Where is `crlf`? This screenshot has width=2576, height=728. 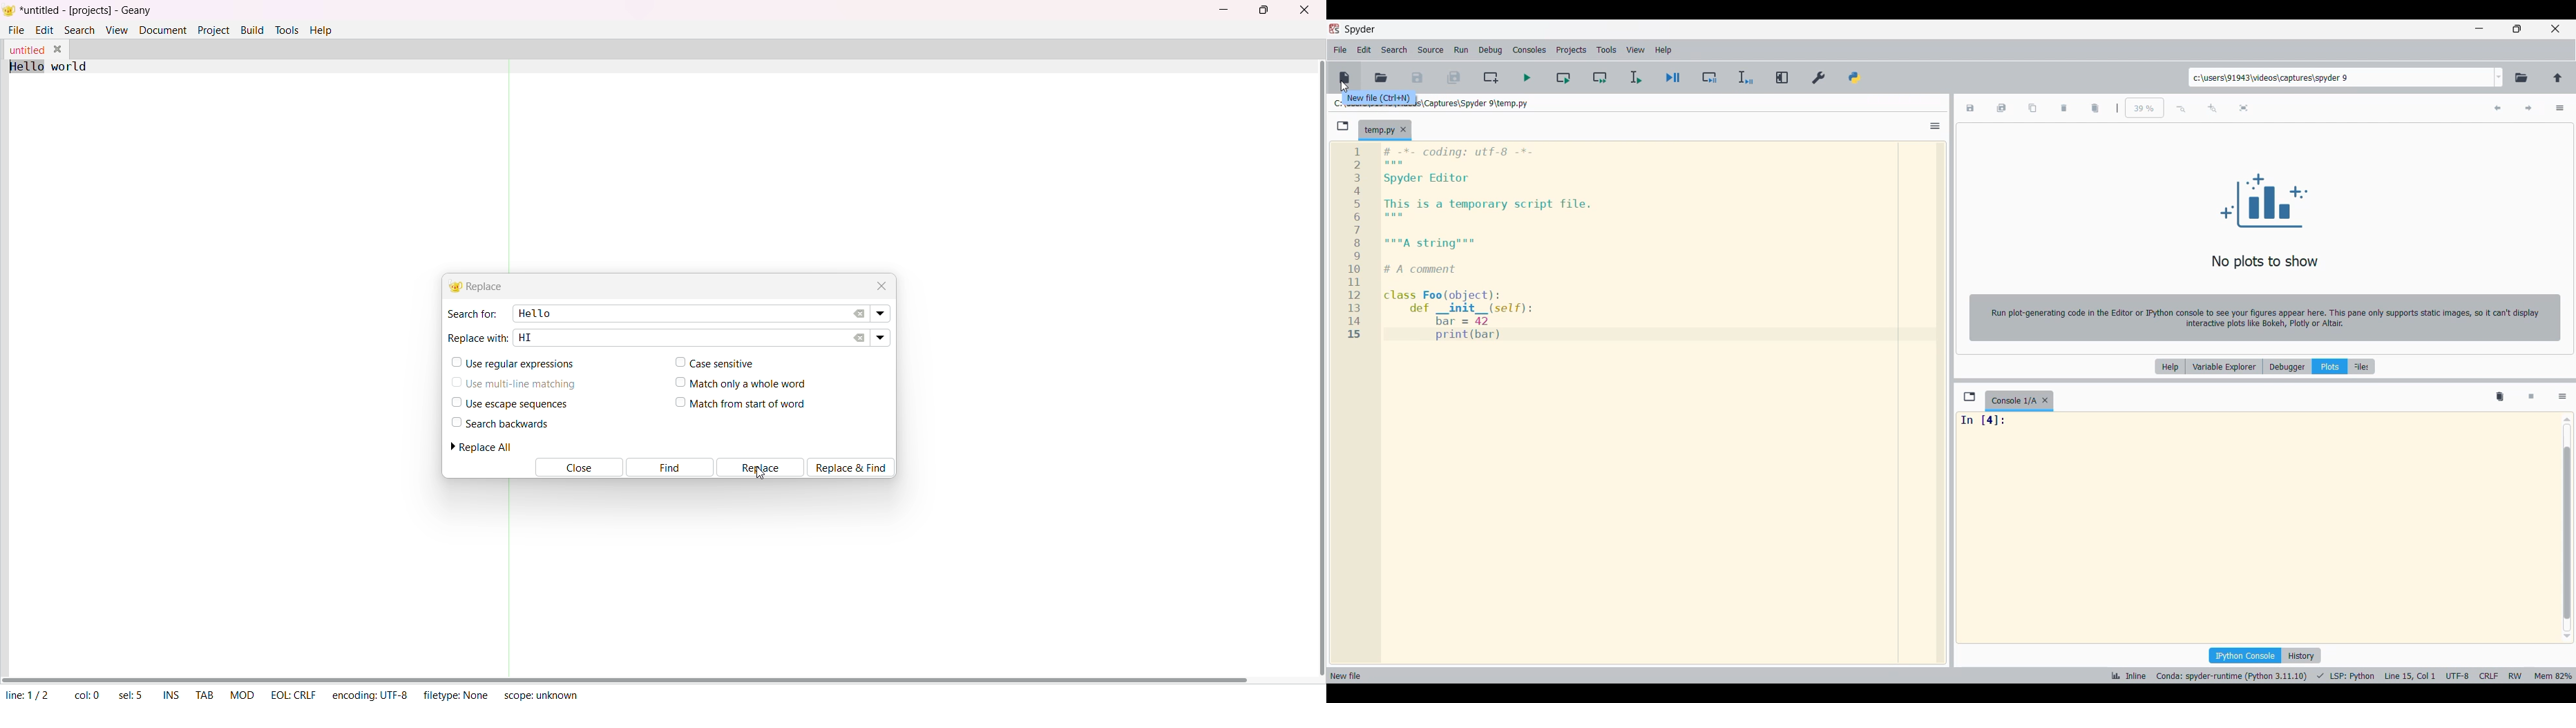
crlf is located at coordinates (2490, 676).